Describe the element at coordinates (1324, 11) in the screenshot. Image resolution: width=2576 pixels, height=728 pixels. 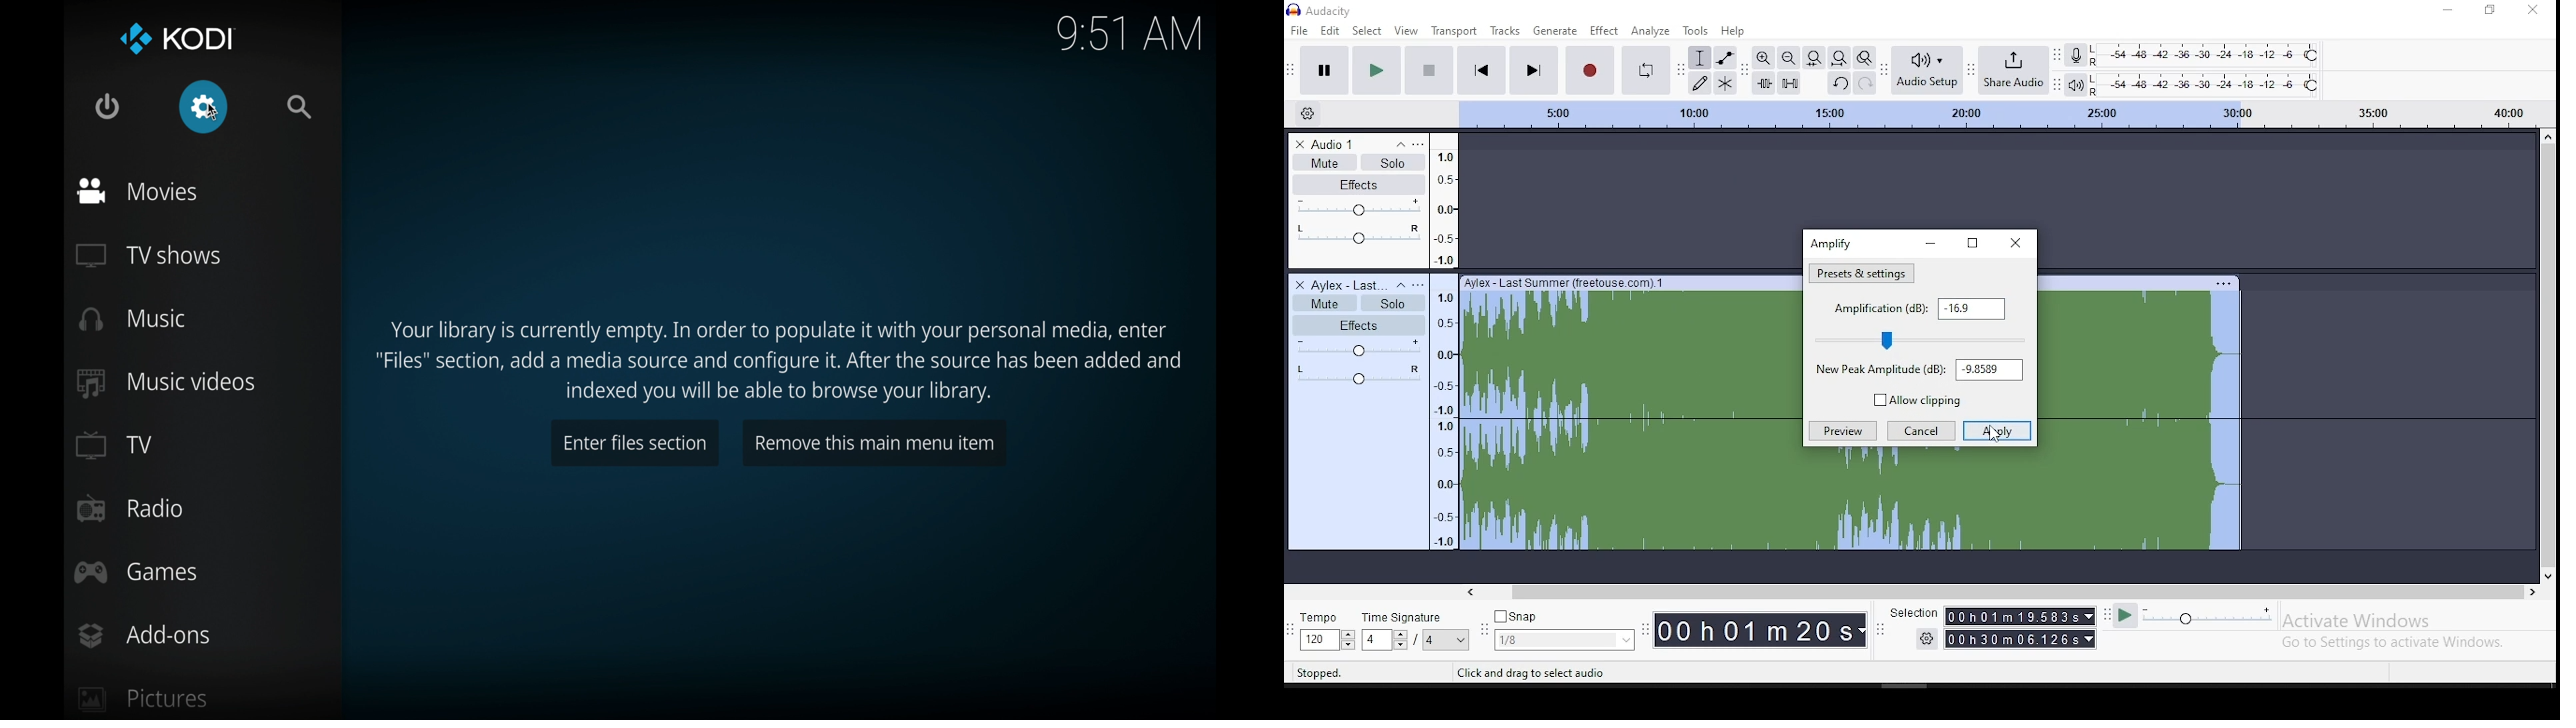
I see `icon` at that location.